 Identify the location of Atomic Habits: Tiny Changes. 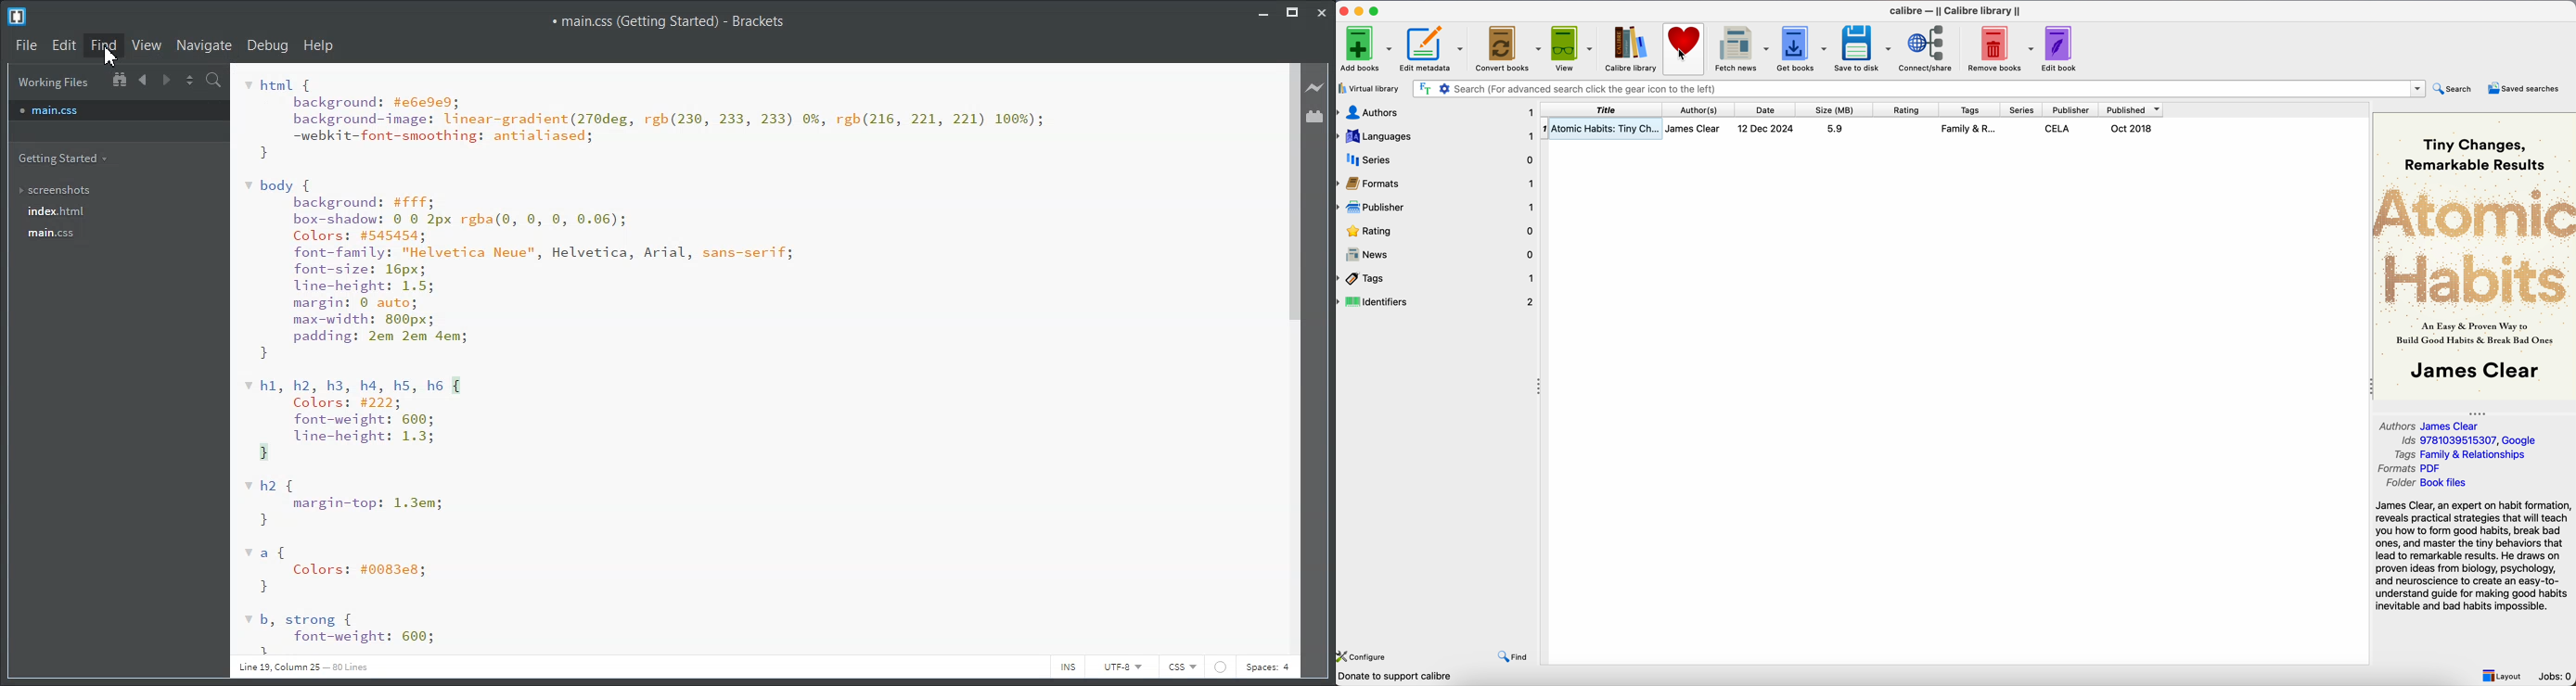
(1849, 128).